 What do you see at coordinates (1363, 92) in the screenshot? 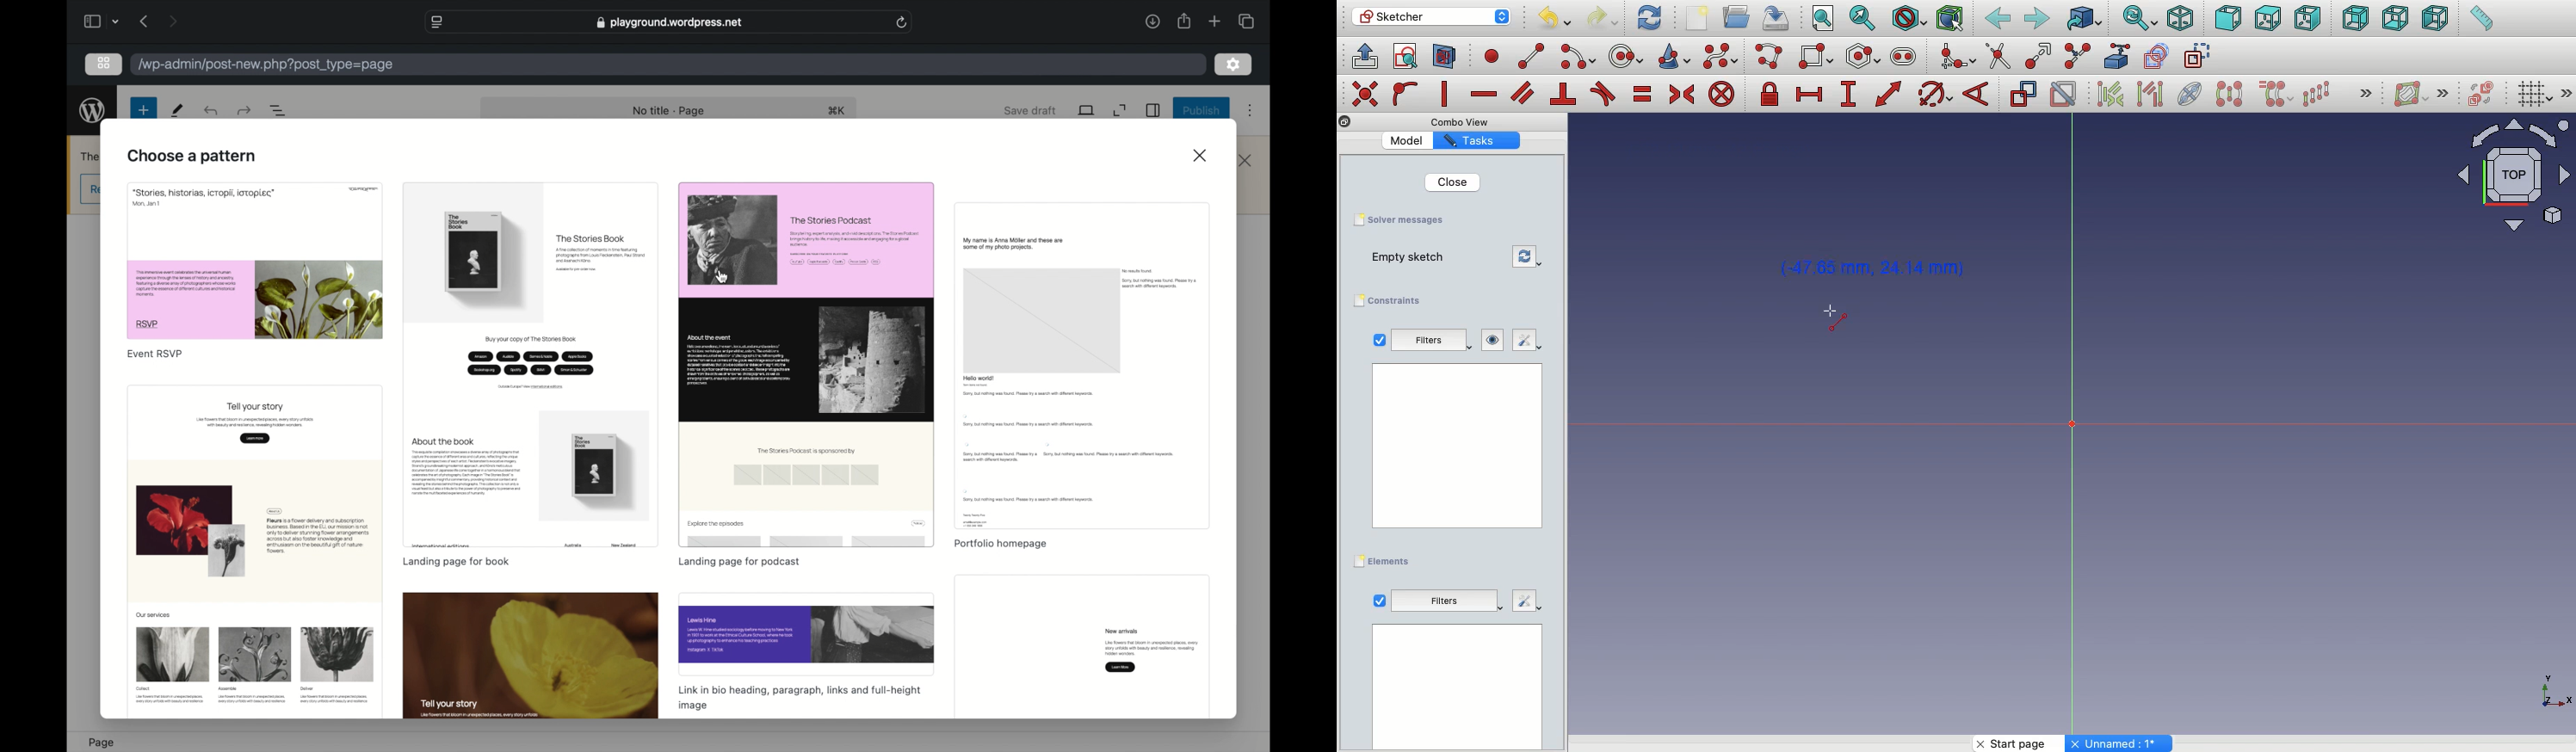
I see `` at bounding box center [1363, 92].